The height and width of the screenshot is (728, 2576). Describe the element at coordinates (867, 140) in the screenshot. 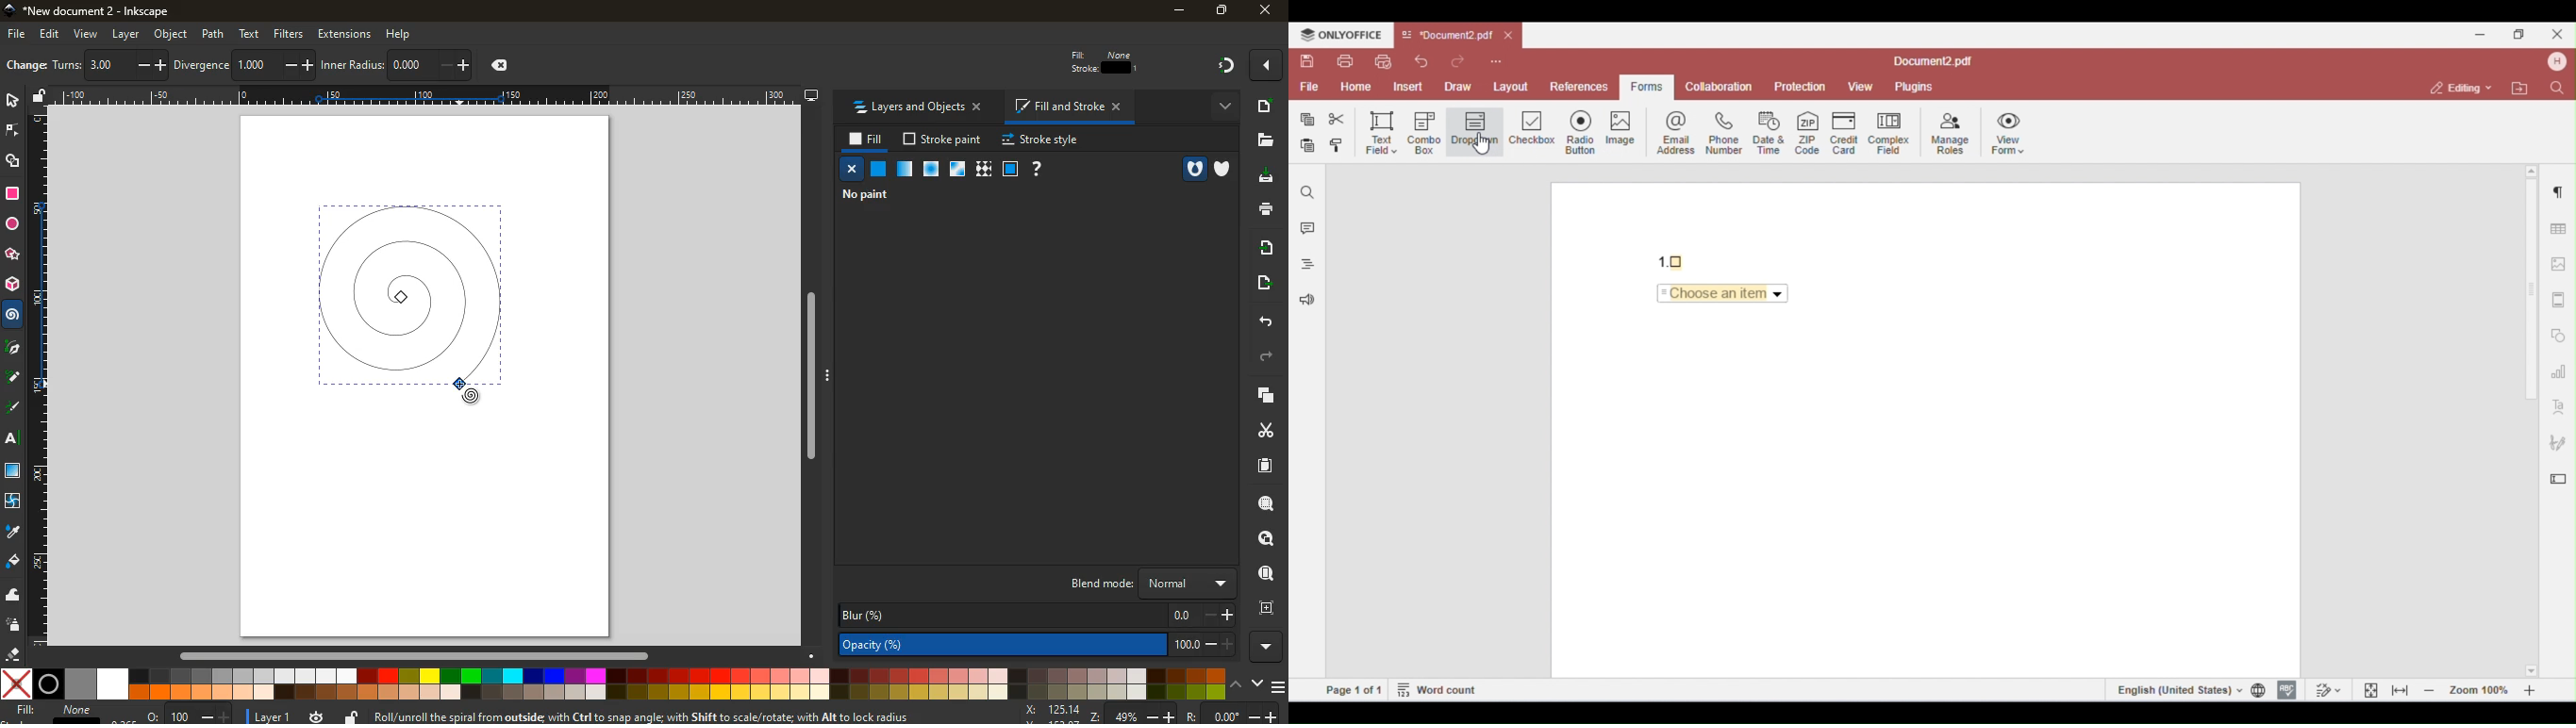

I see `fill` at that location.